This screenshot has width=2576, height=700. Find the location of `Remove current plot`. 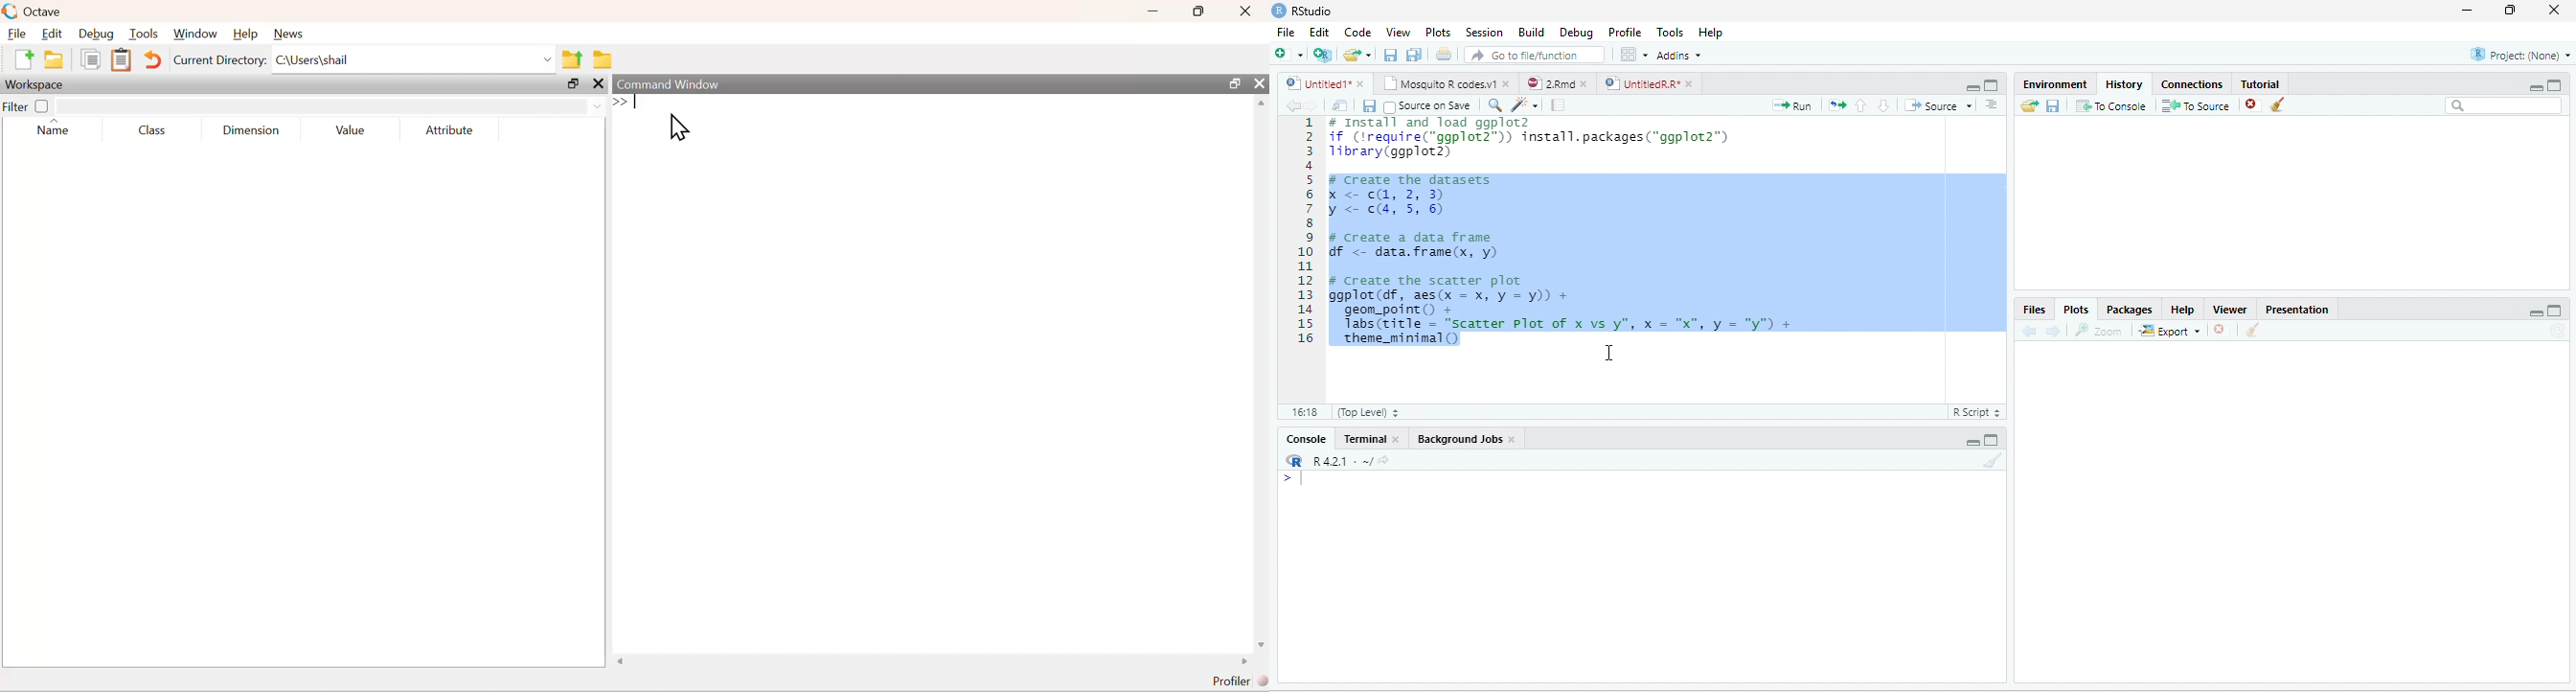

Remove current plot is located at coordinates (2221, 331).